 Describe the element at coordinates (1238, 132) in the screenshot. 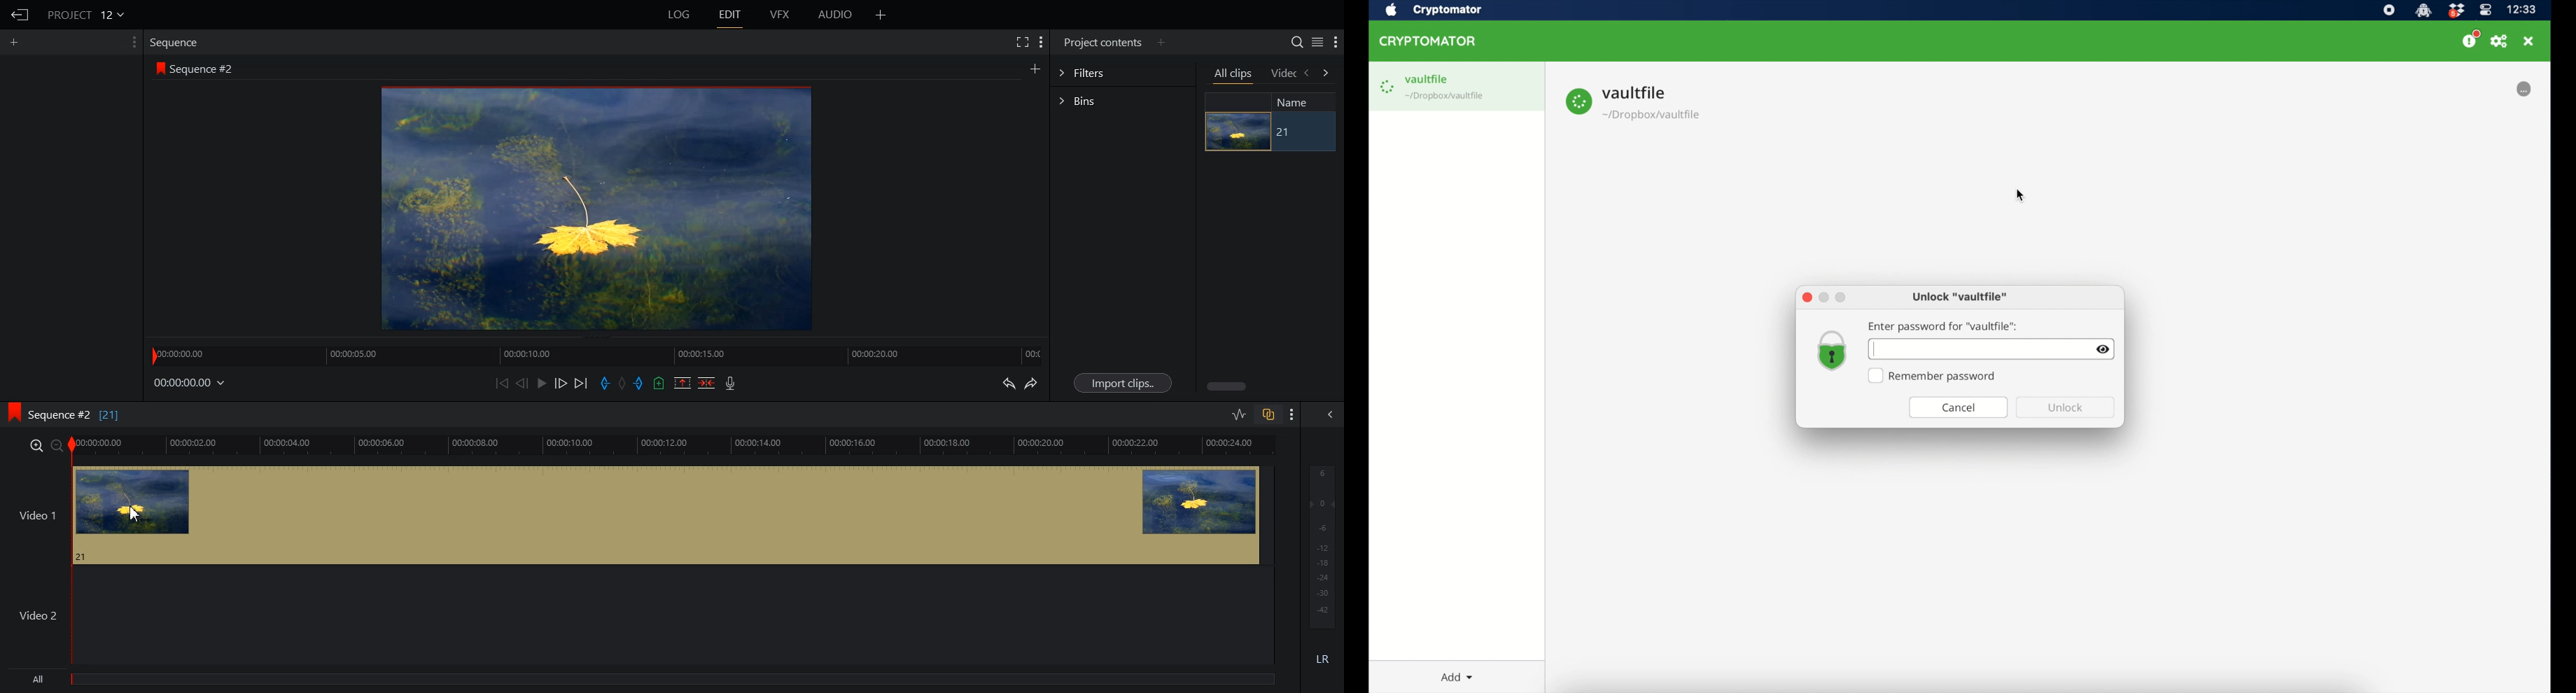

I see `image` at that location.